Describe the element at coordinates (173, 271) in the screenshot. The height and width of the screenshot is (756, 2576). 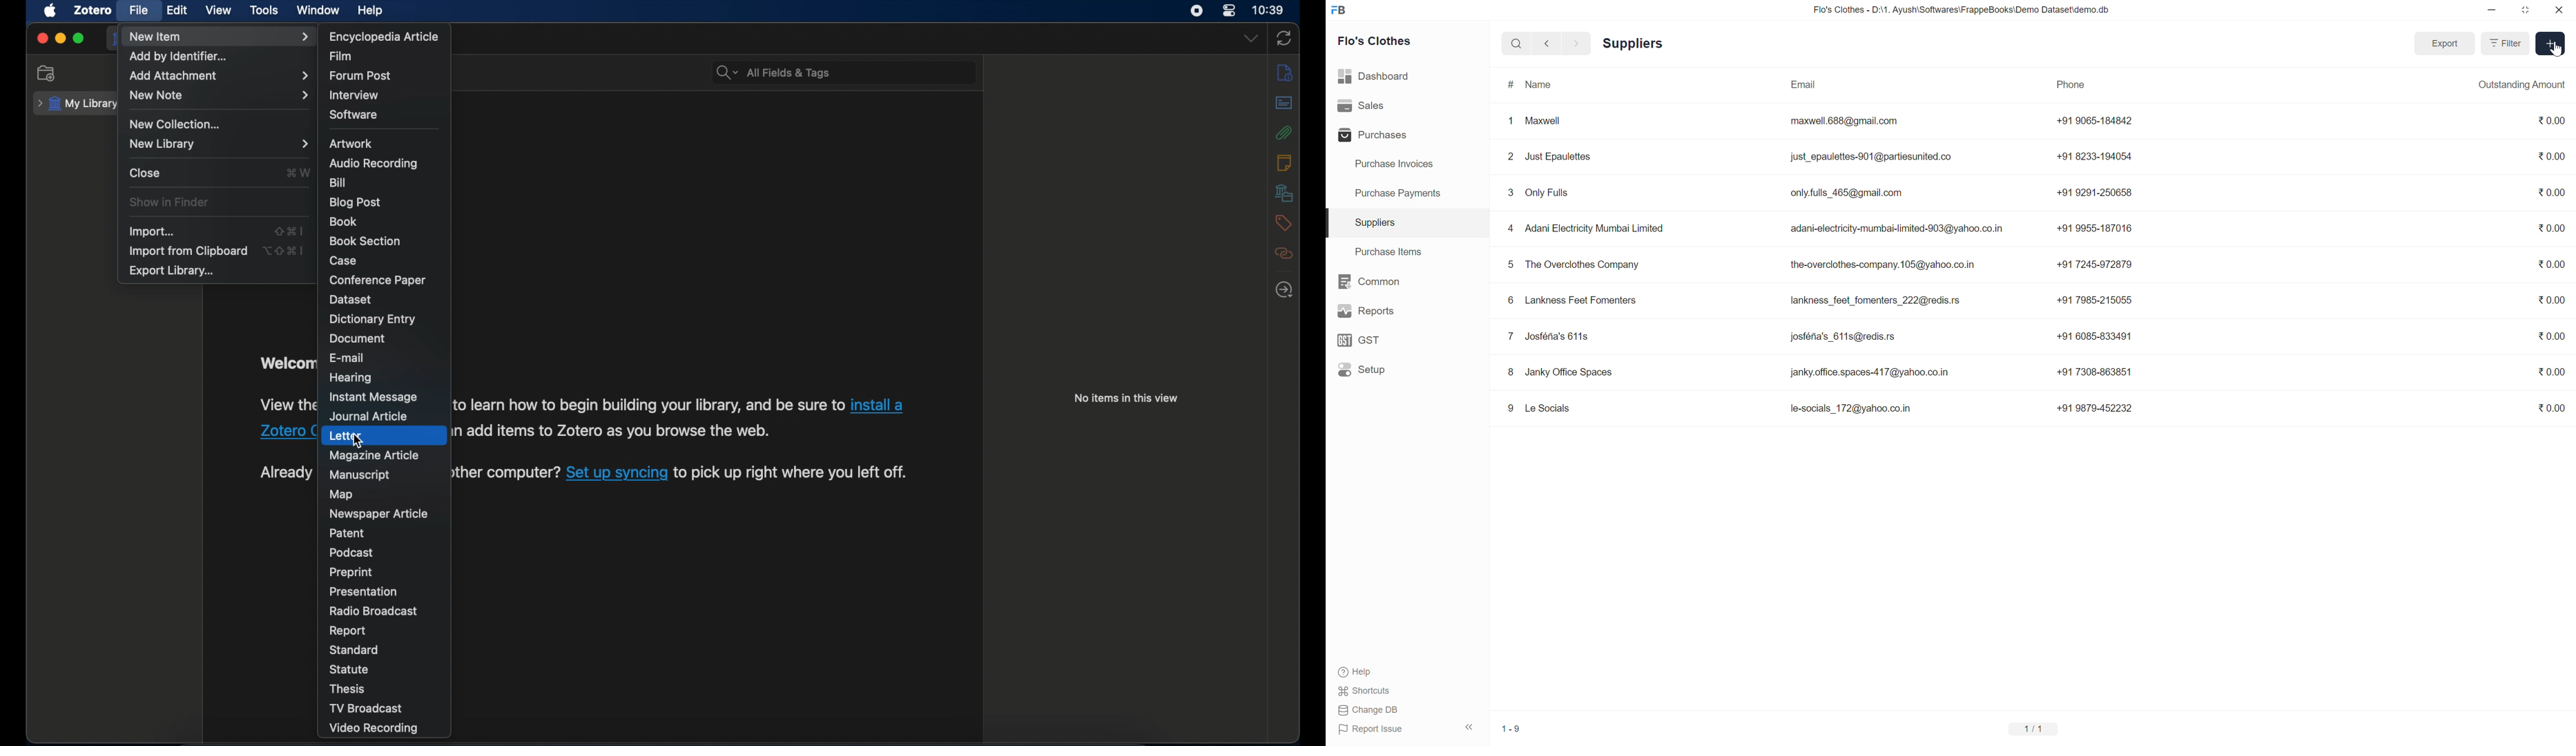
I see `export library` at that location.